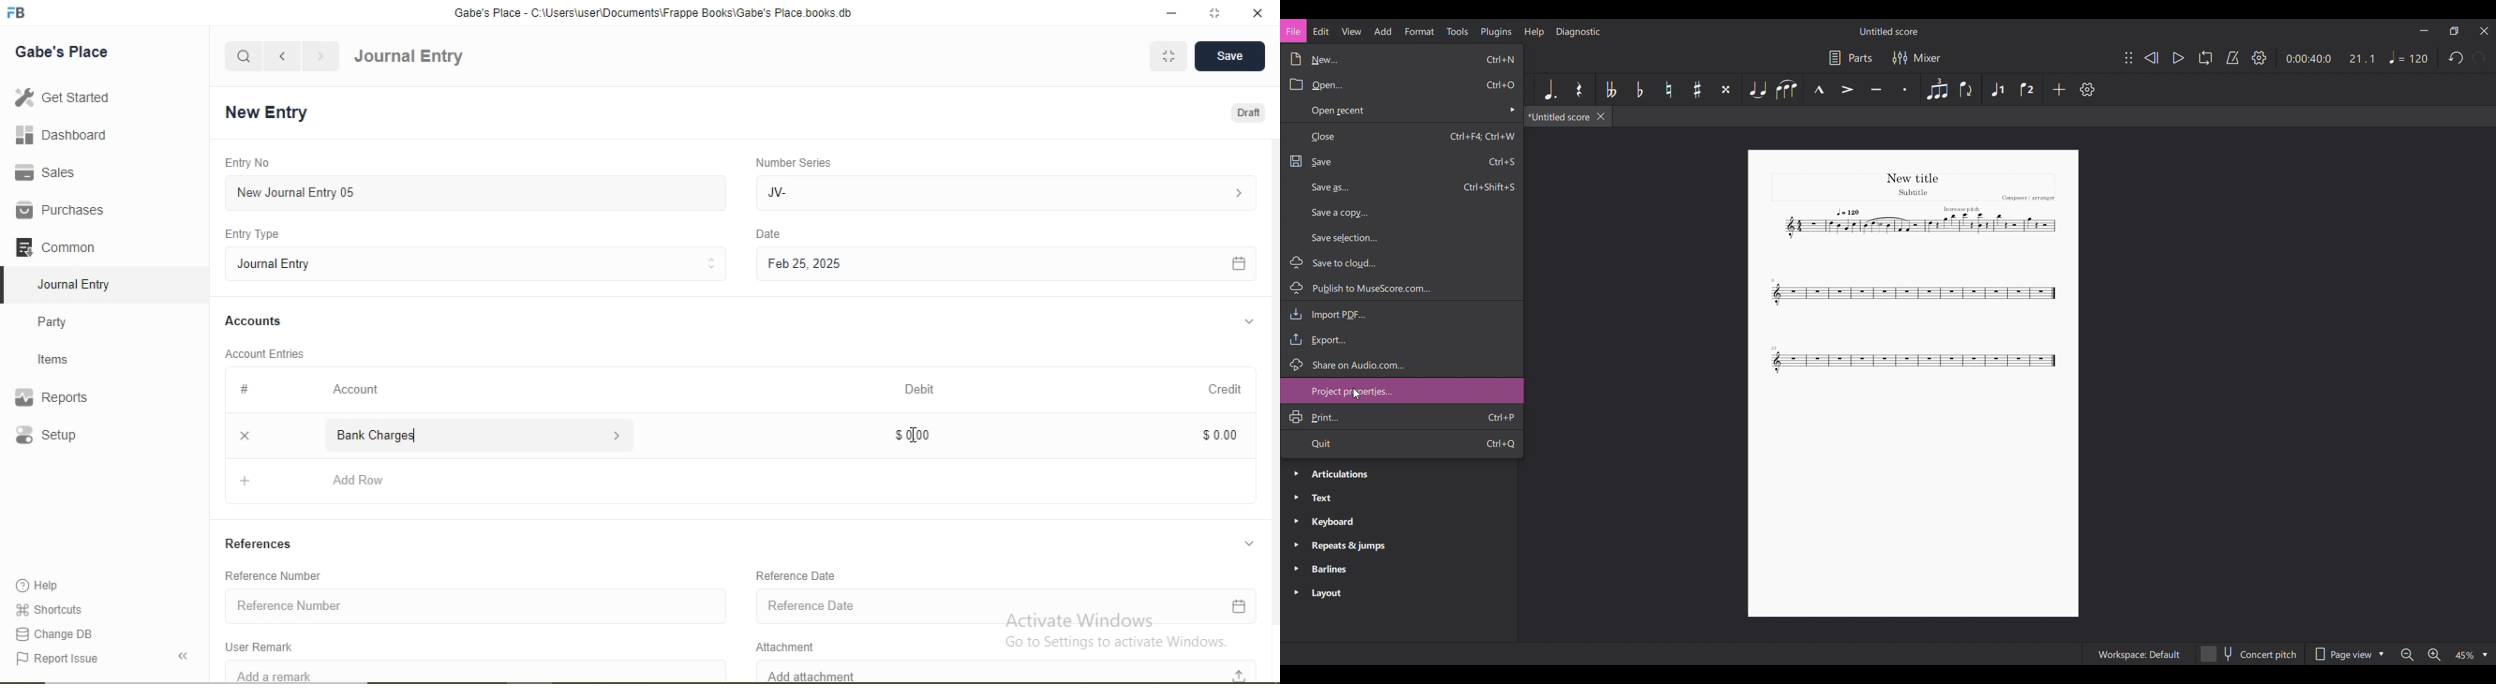 This screenshot has height=700, width=2520. I want to click on selected, so click(8, 284).